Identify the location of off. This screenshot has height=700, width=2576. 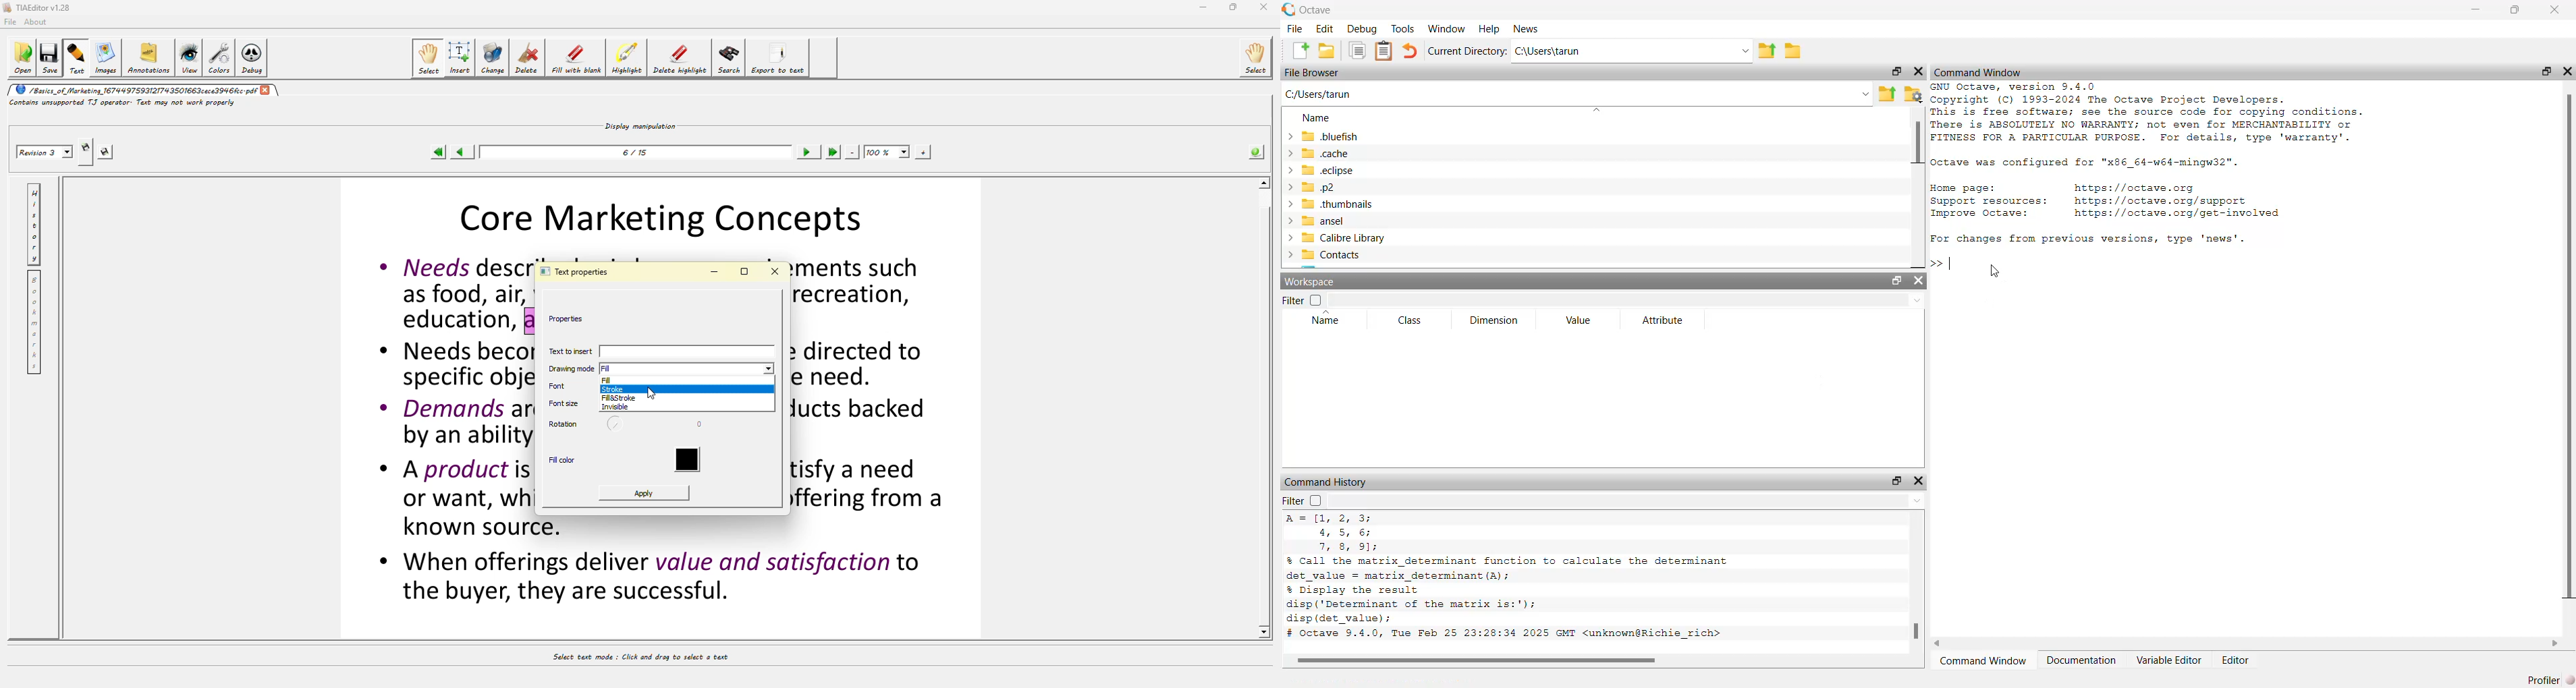
(1315, 501).